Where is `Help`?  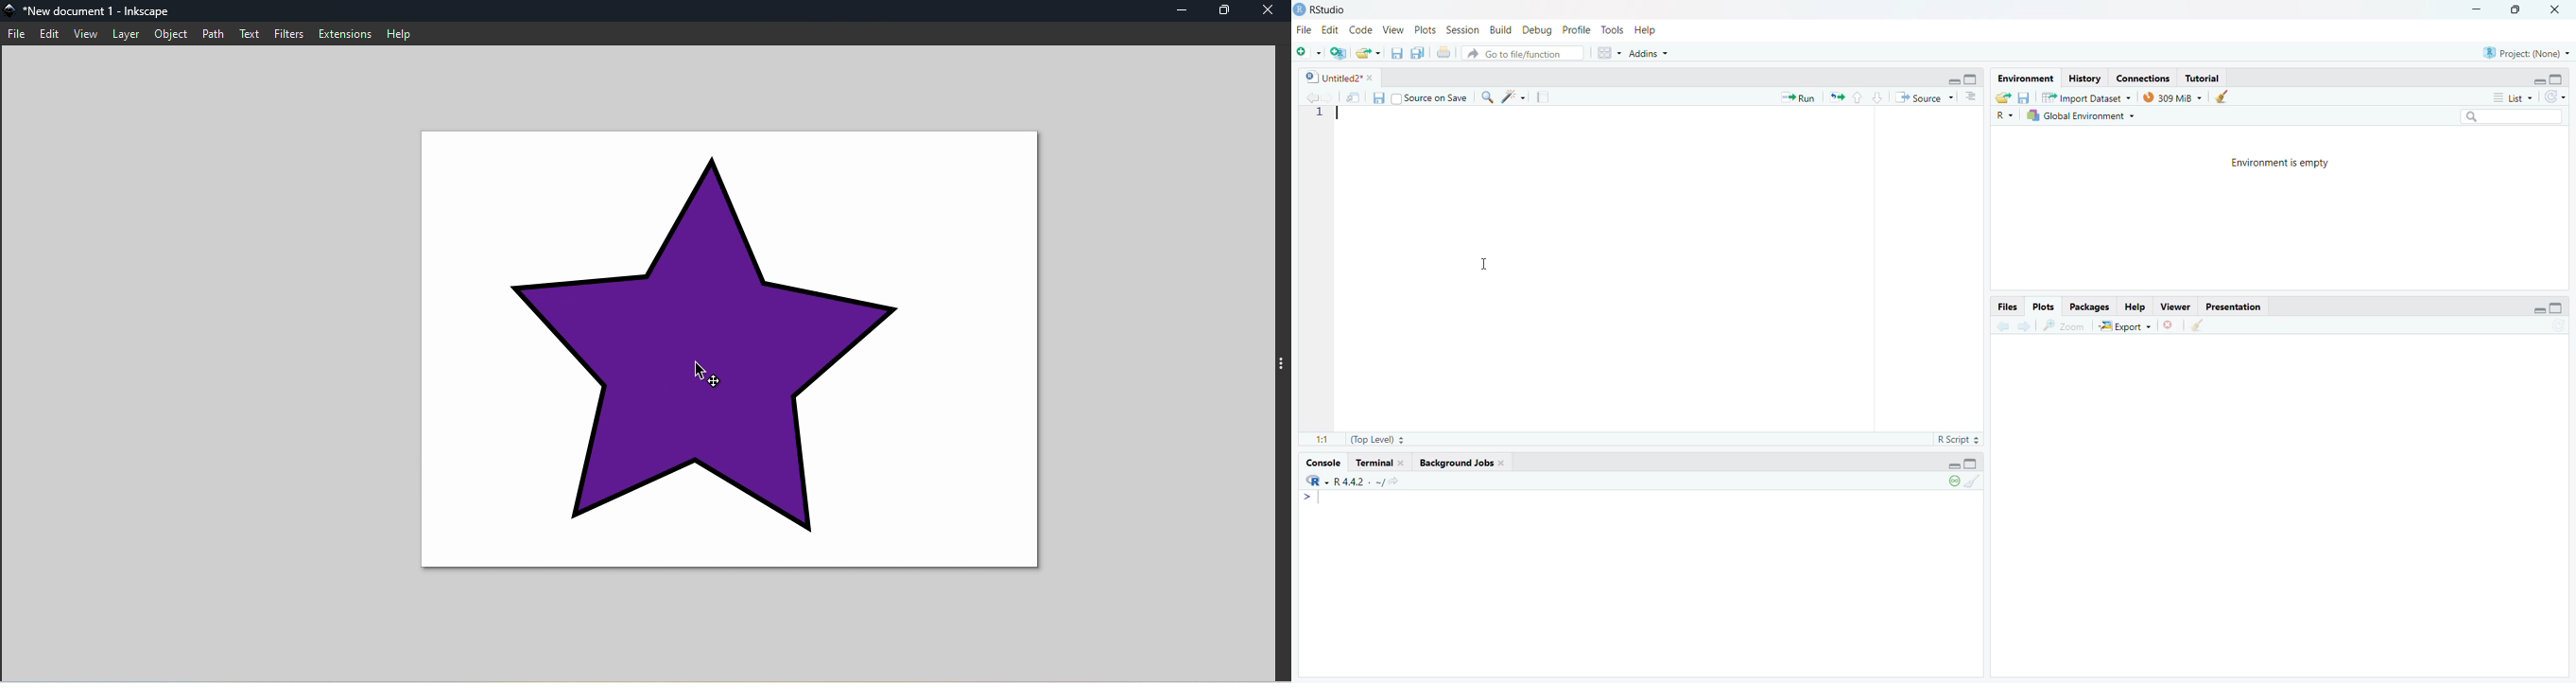 Help is located at coordinates (402, 35).